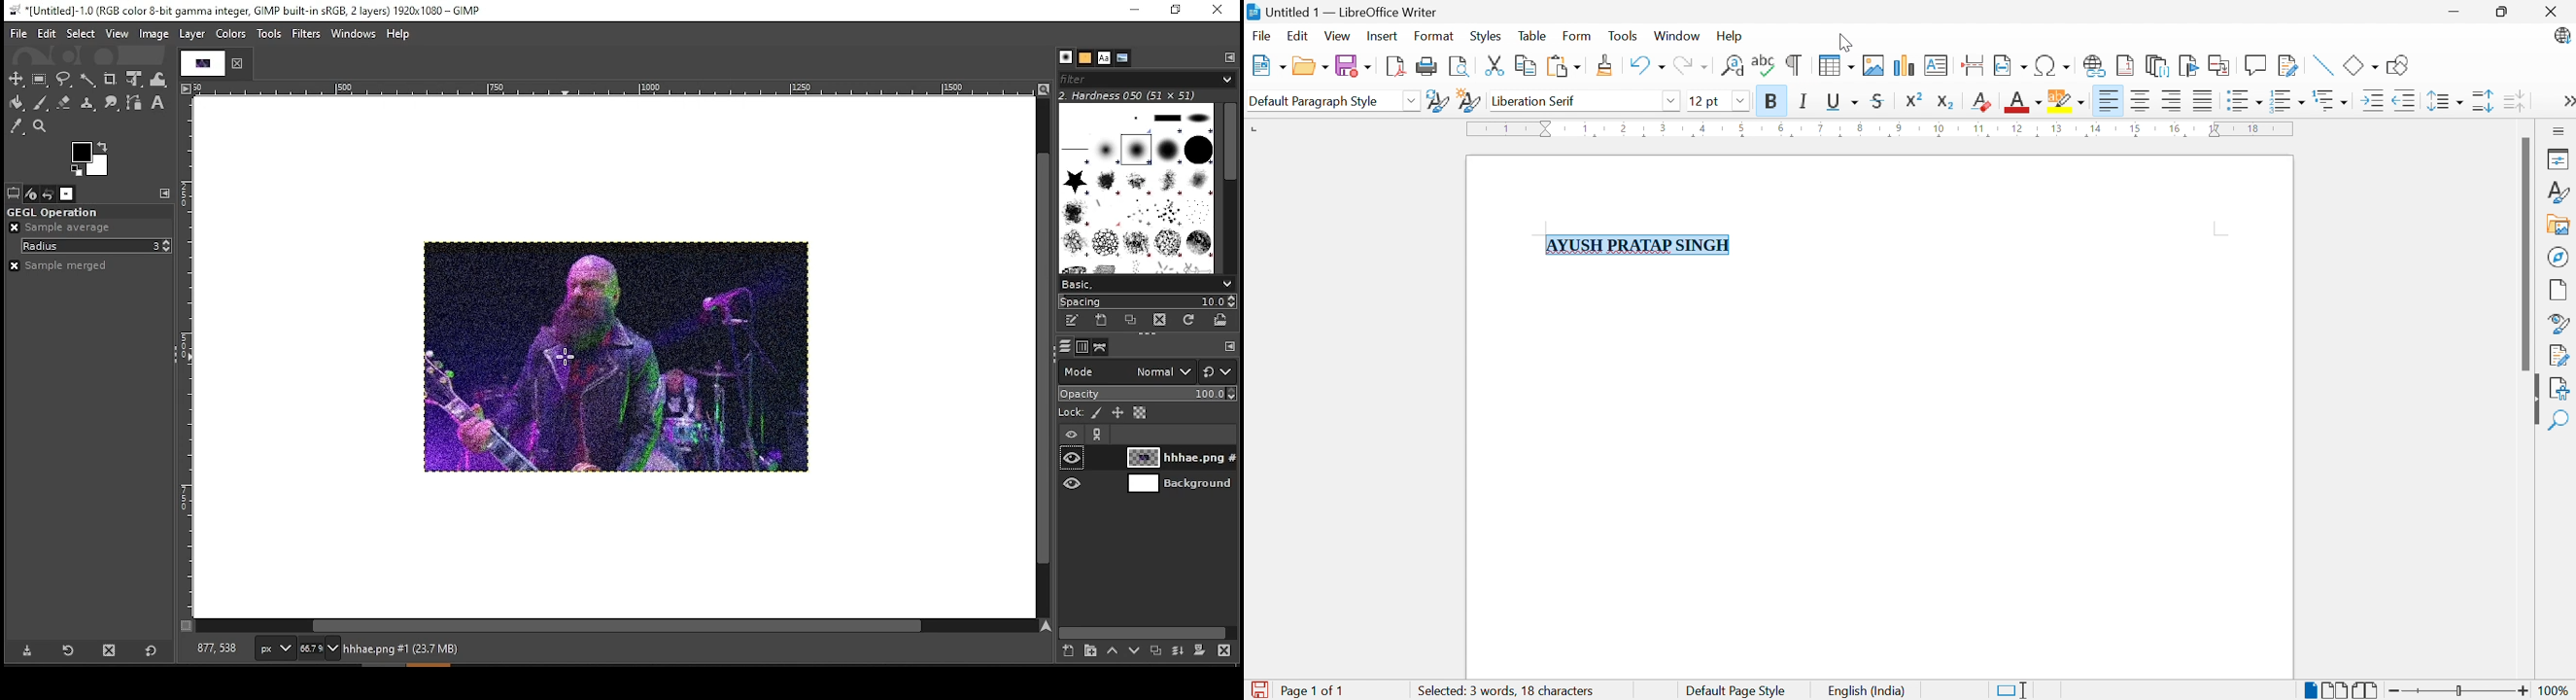  I want to click on Book View, so click(2369, 689).